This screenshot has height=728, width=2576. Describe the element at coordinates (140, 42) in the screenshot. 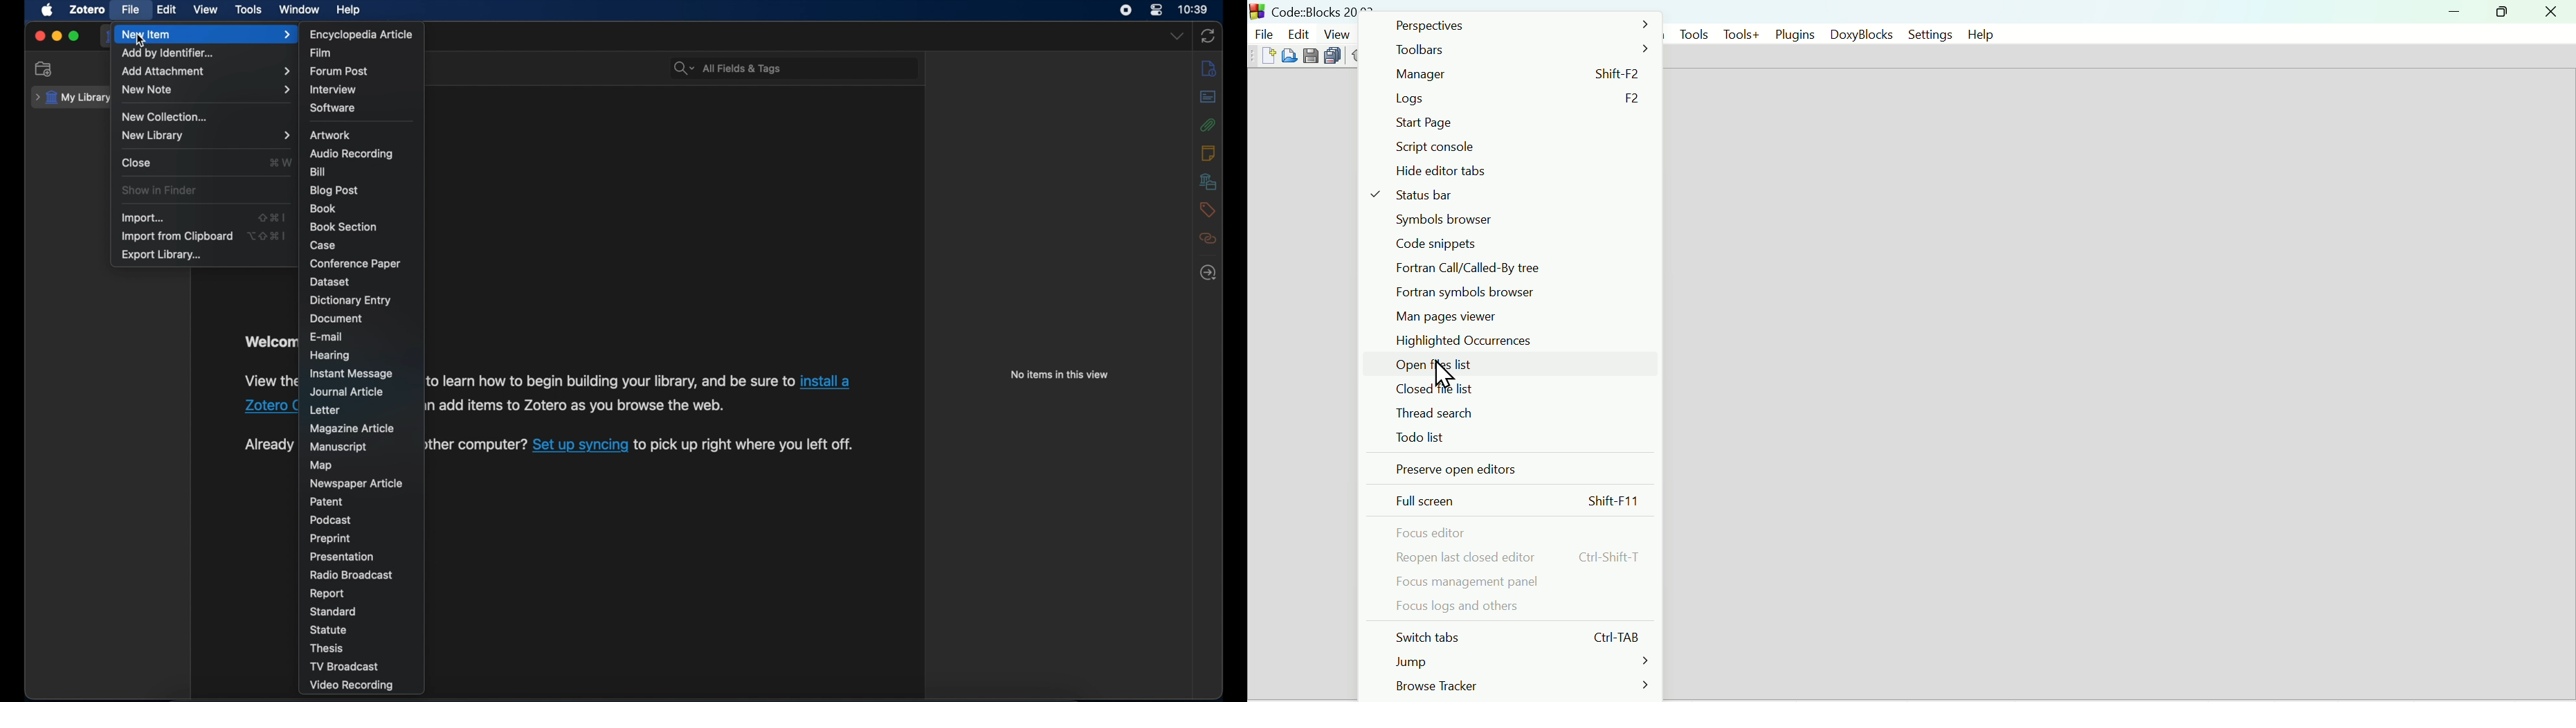

I see `cursor` at that location.